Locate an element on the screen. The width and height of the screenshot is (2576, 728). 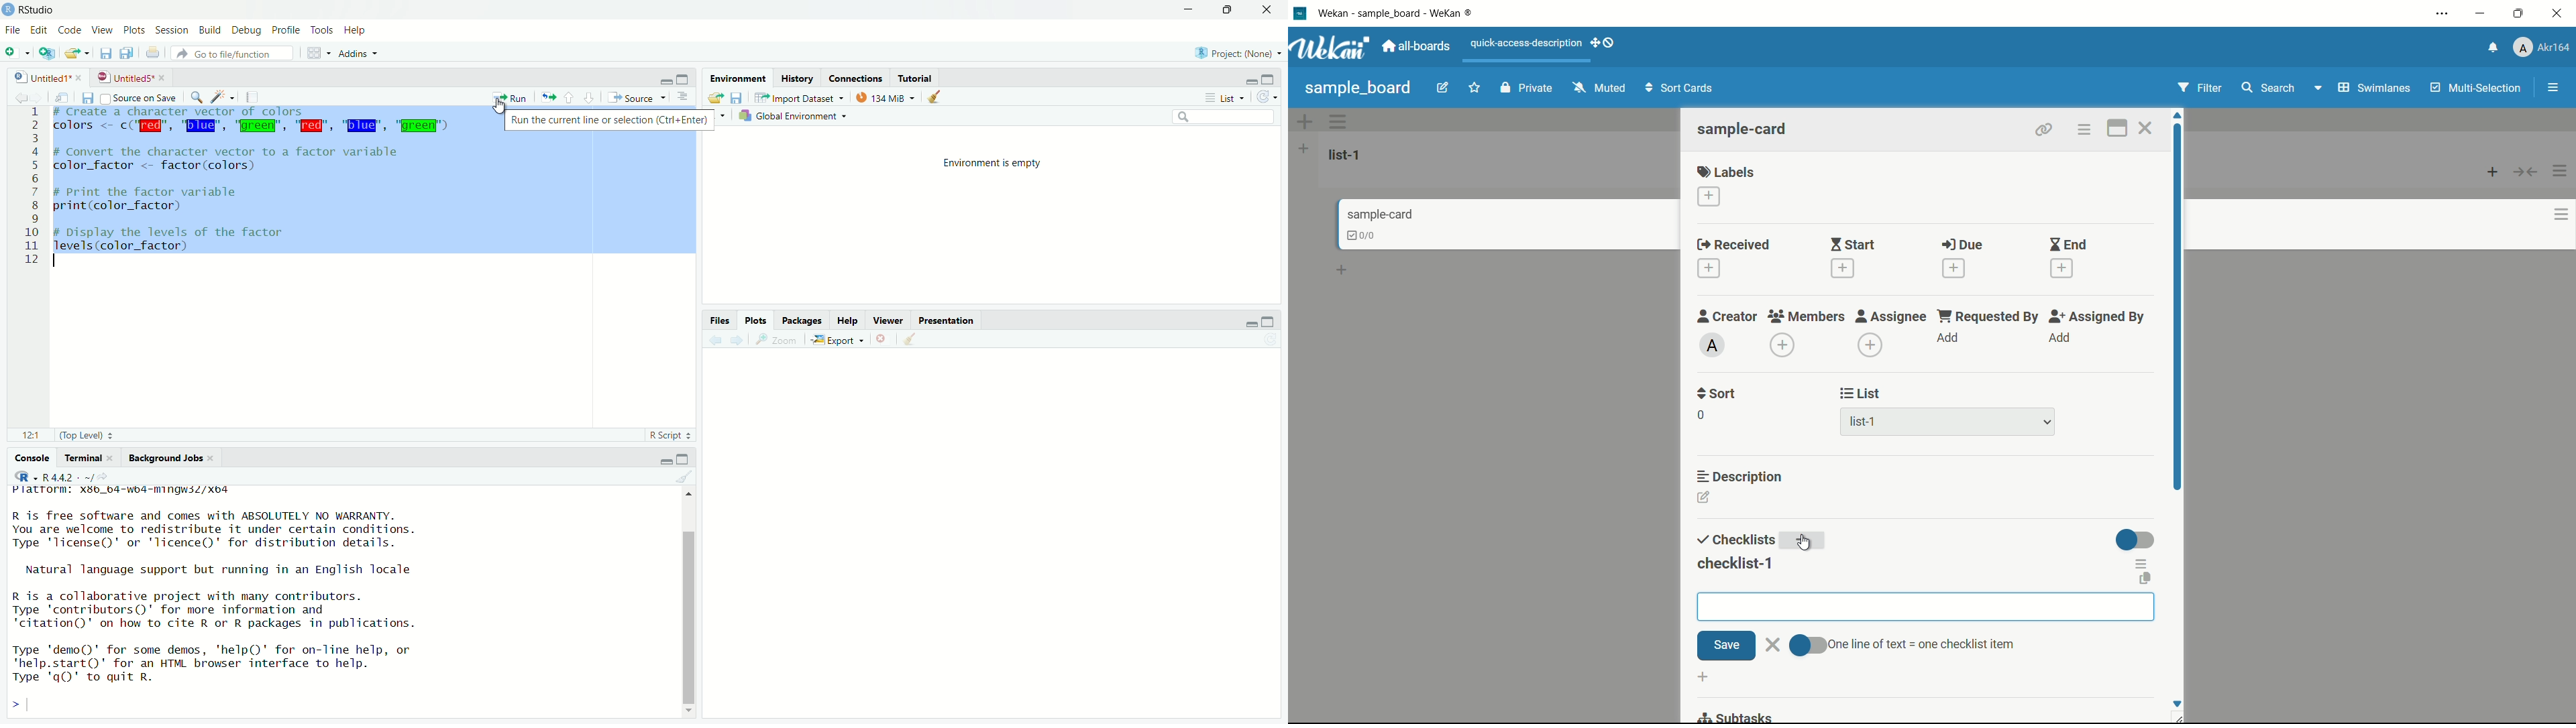
view is located at coordinates (102, 31).